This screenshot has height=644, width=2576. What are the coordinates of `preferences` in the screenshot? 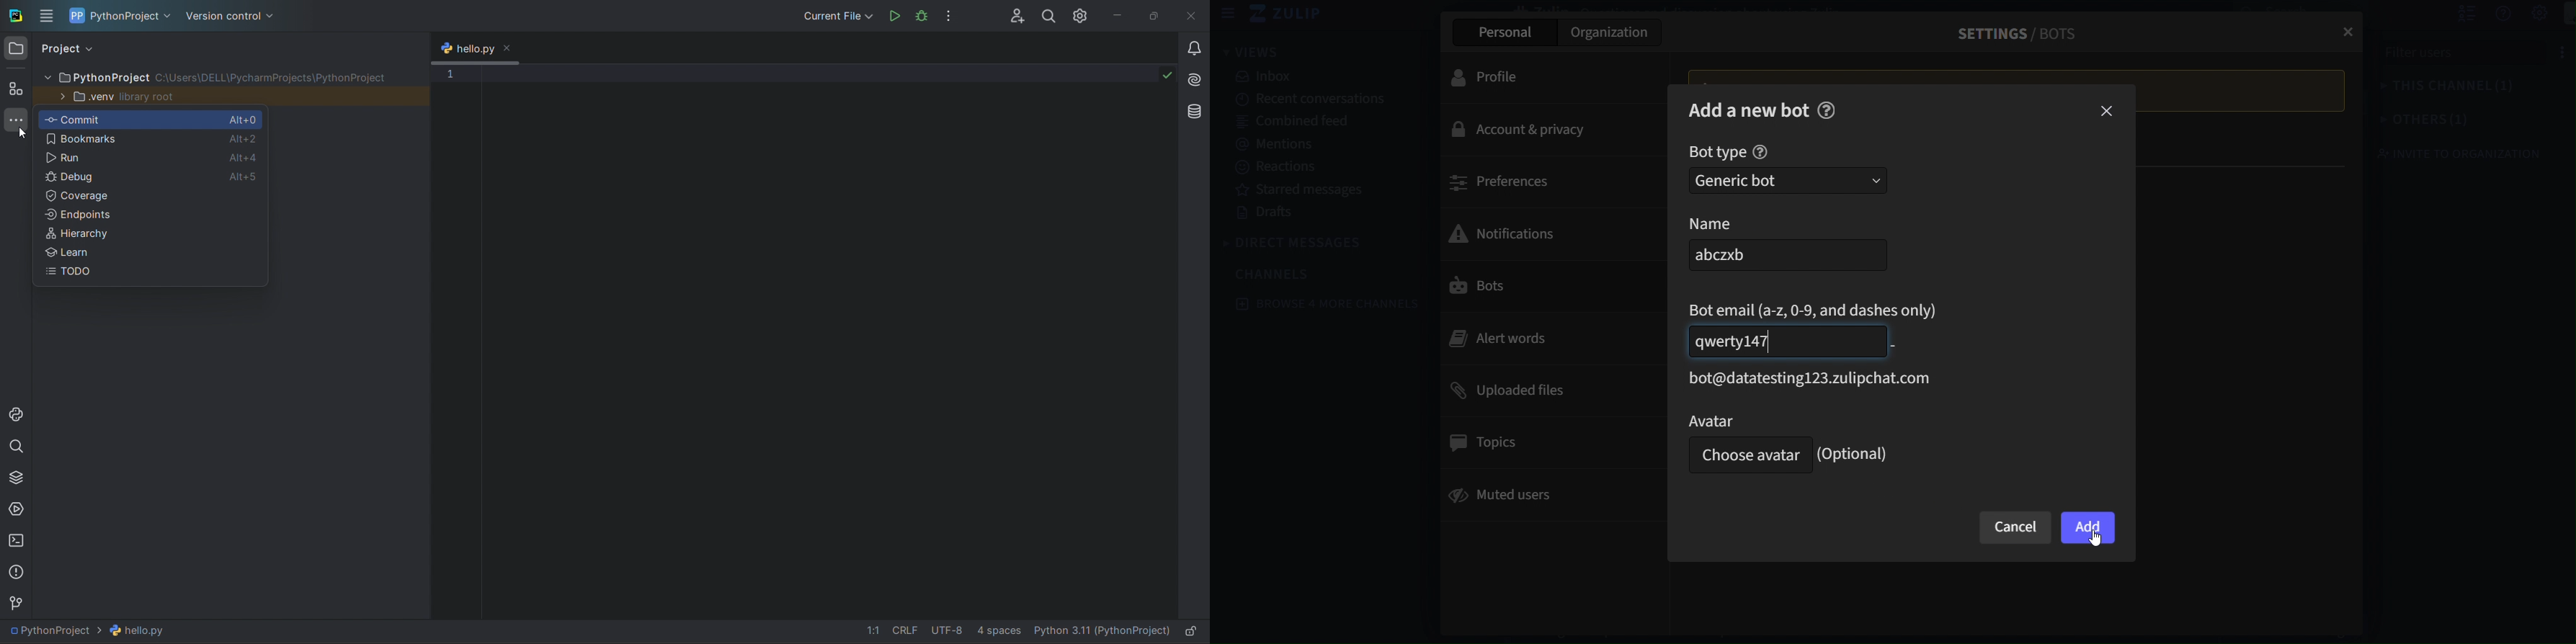 It's located at (1551, 181).